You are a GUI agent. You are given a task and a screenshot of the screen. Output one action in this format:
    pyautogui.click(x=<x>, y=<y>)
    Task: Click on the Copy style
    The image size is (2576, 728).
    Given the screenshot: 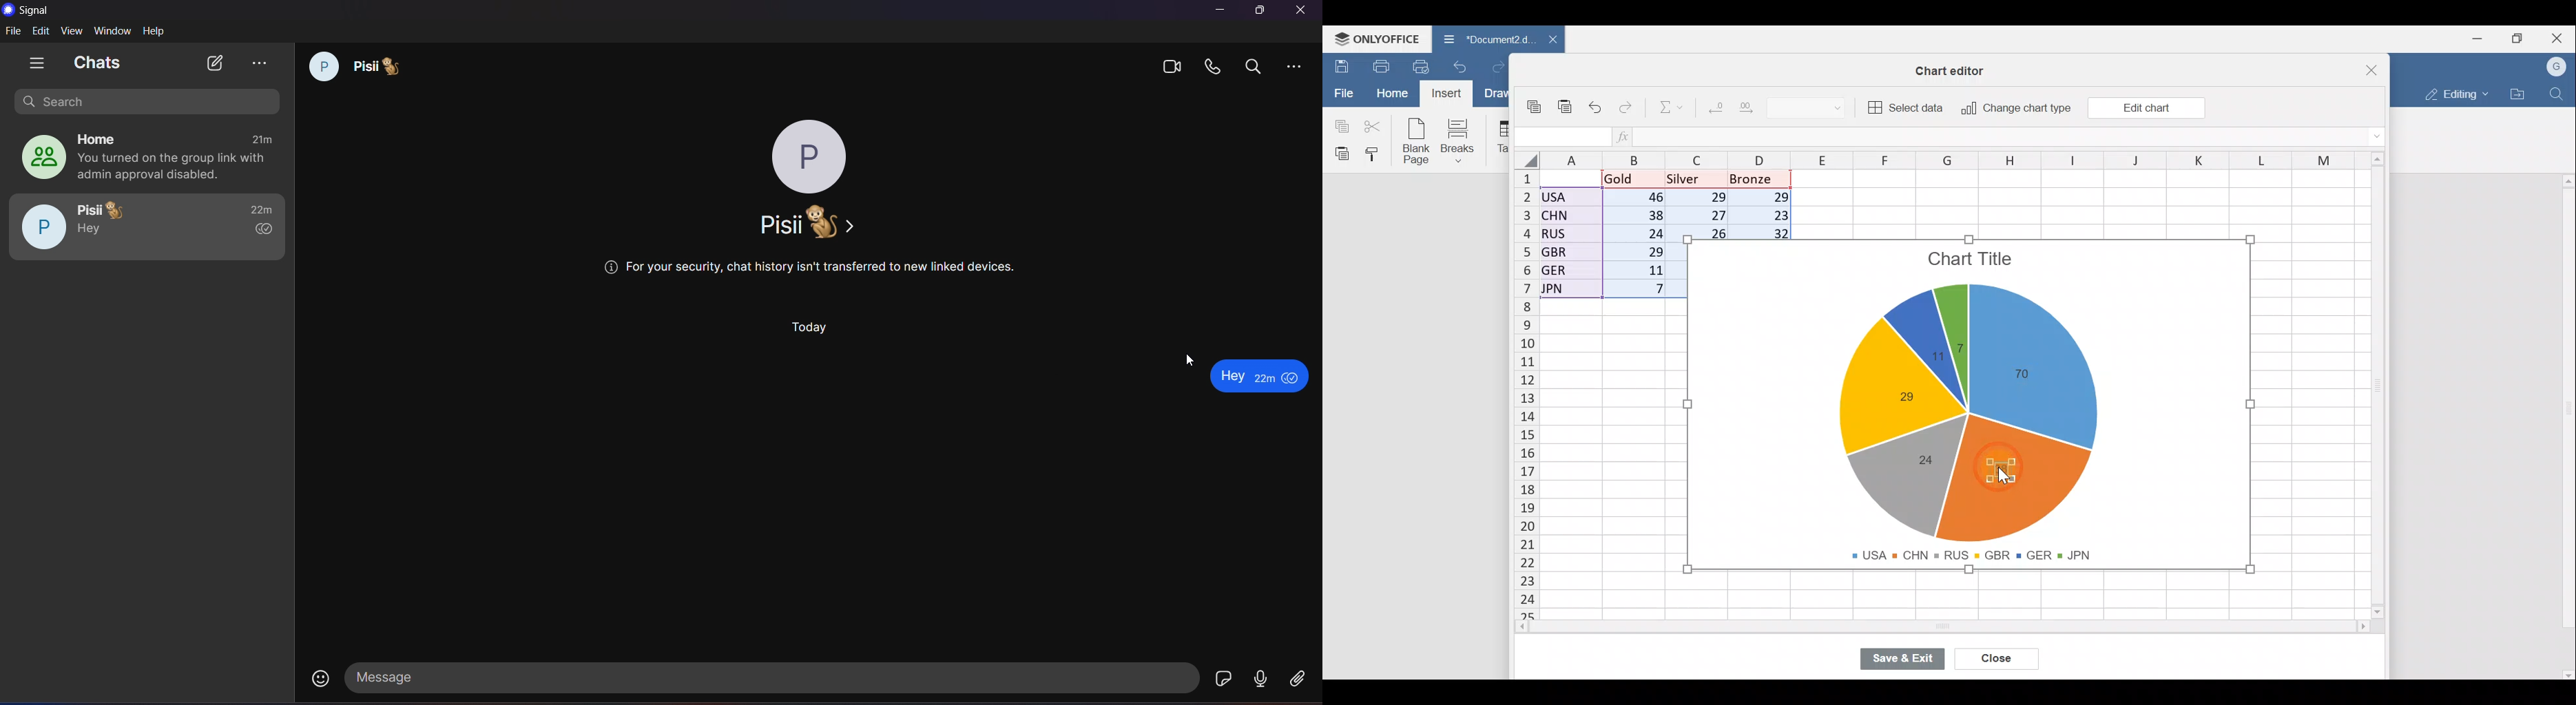 What is the action you would take?
    pyautogui.click(x=1377, y=153)
    